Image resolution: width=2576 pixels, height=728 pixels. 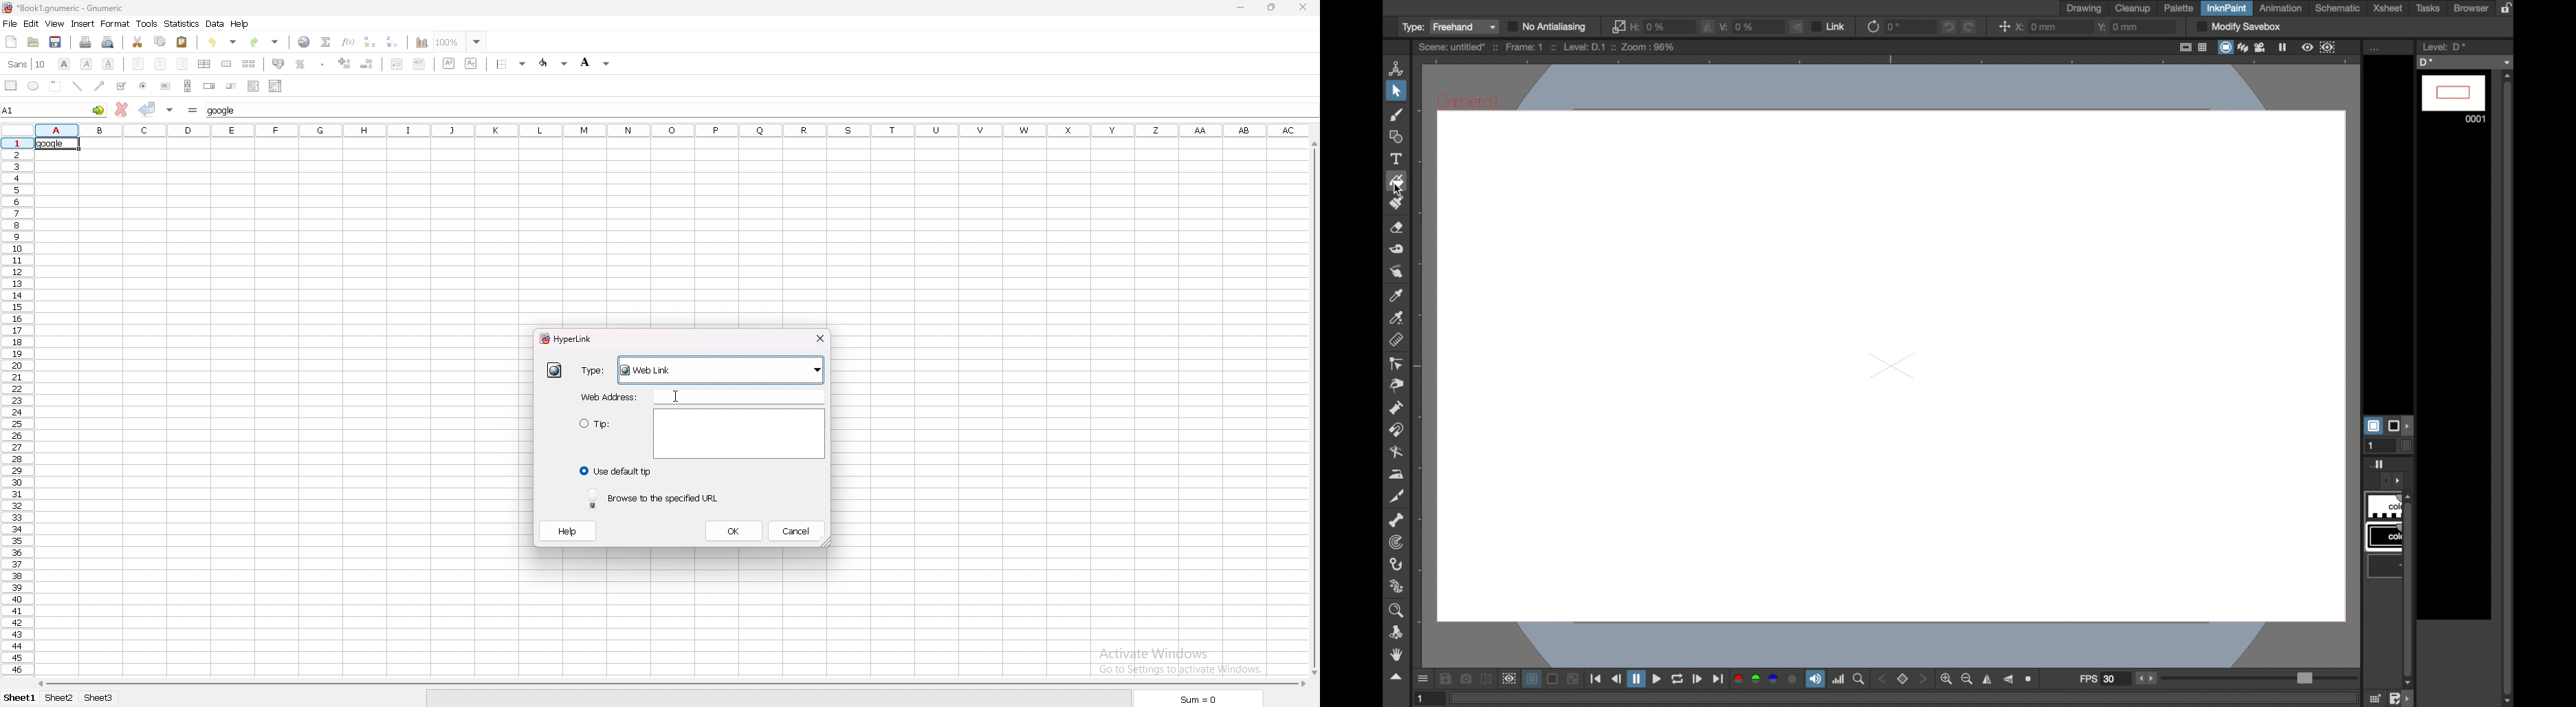 What do you see at coordinates (192, 109) in the screenshot?
I see `formula` at bounding box center [192, 109].